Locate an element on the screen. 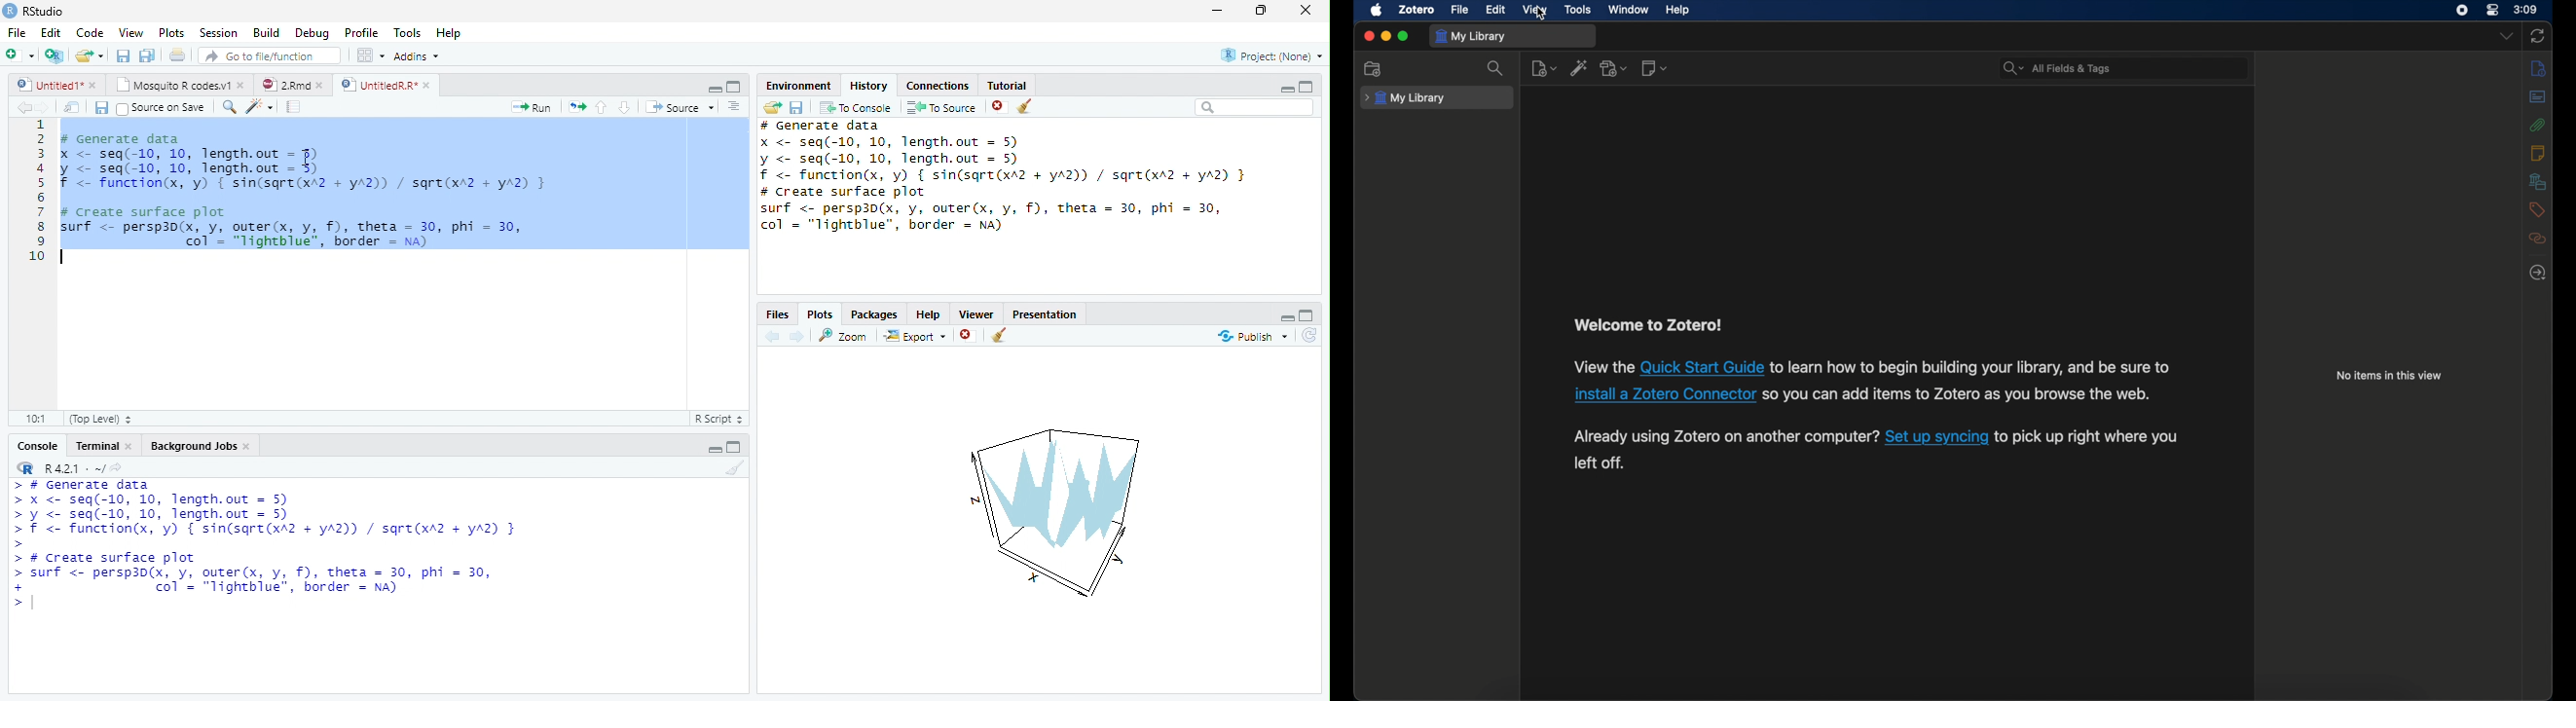 The height and width of the screenshot is (728, 2576). Save all open documents is located at coordinates (146, 55).